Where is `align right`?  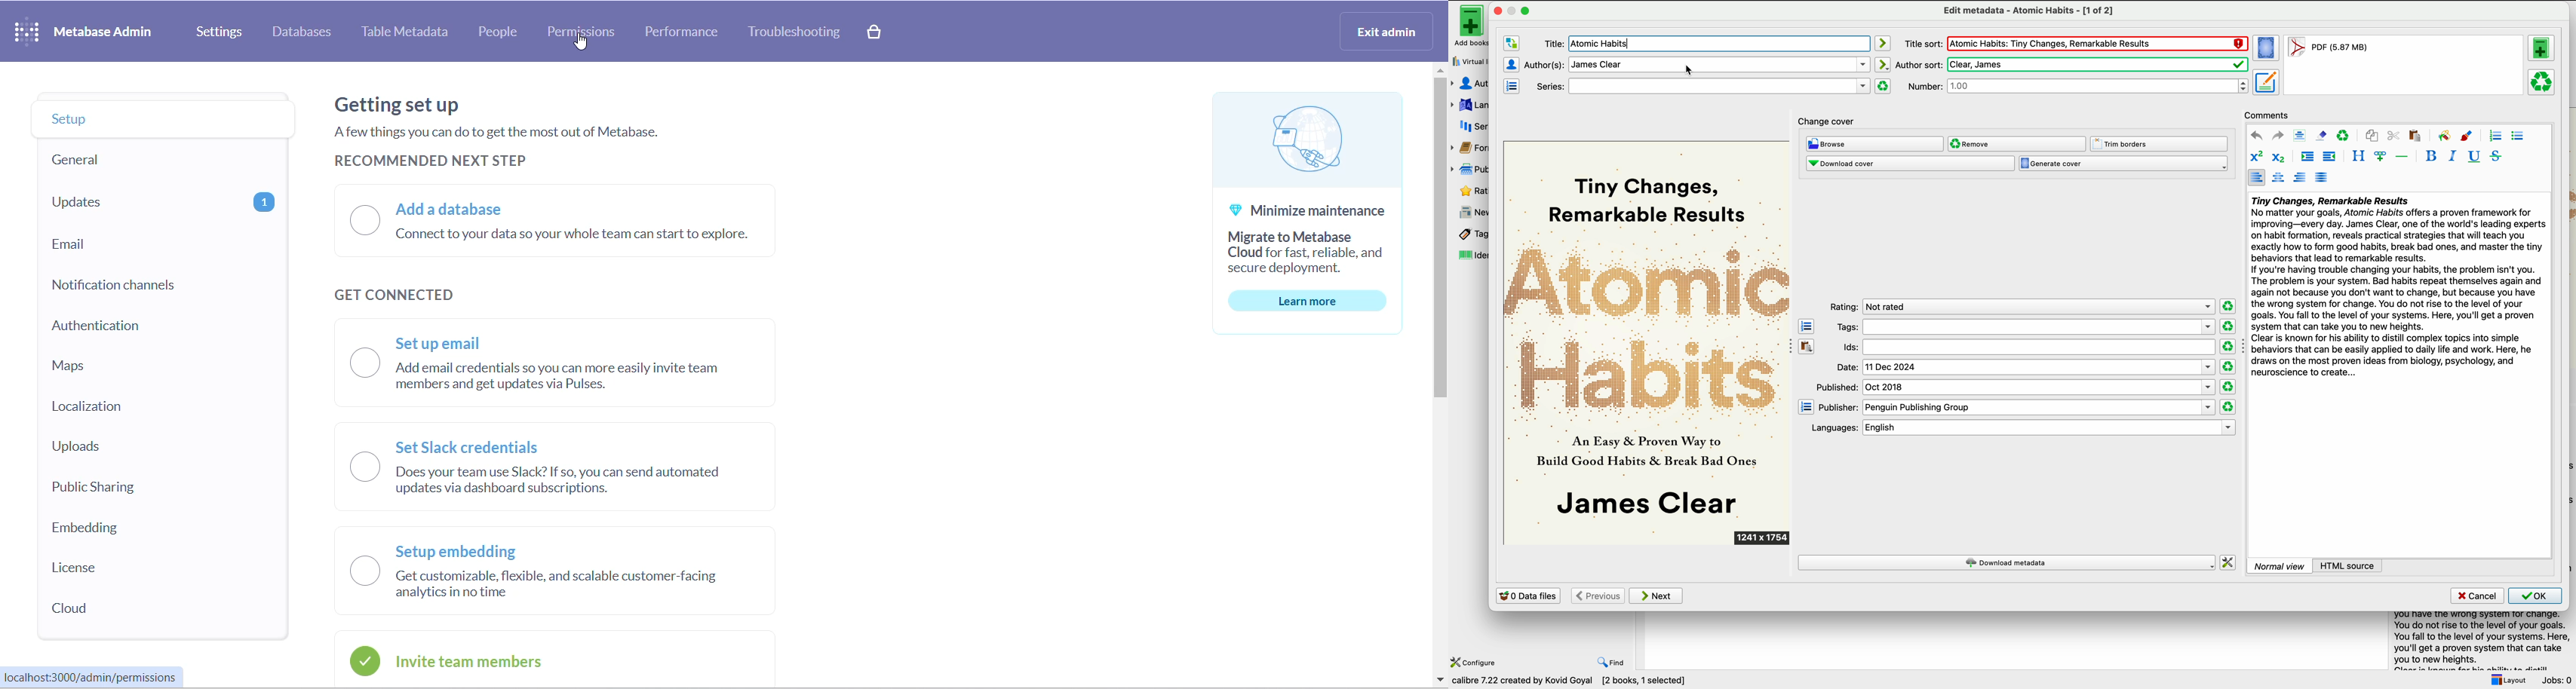
align right is located at coordinates (2301, 177).